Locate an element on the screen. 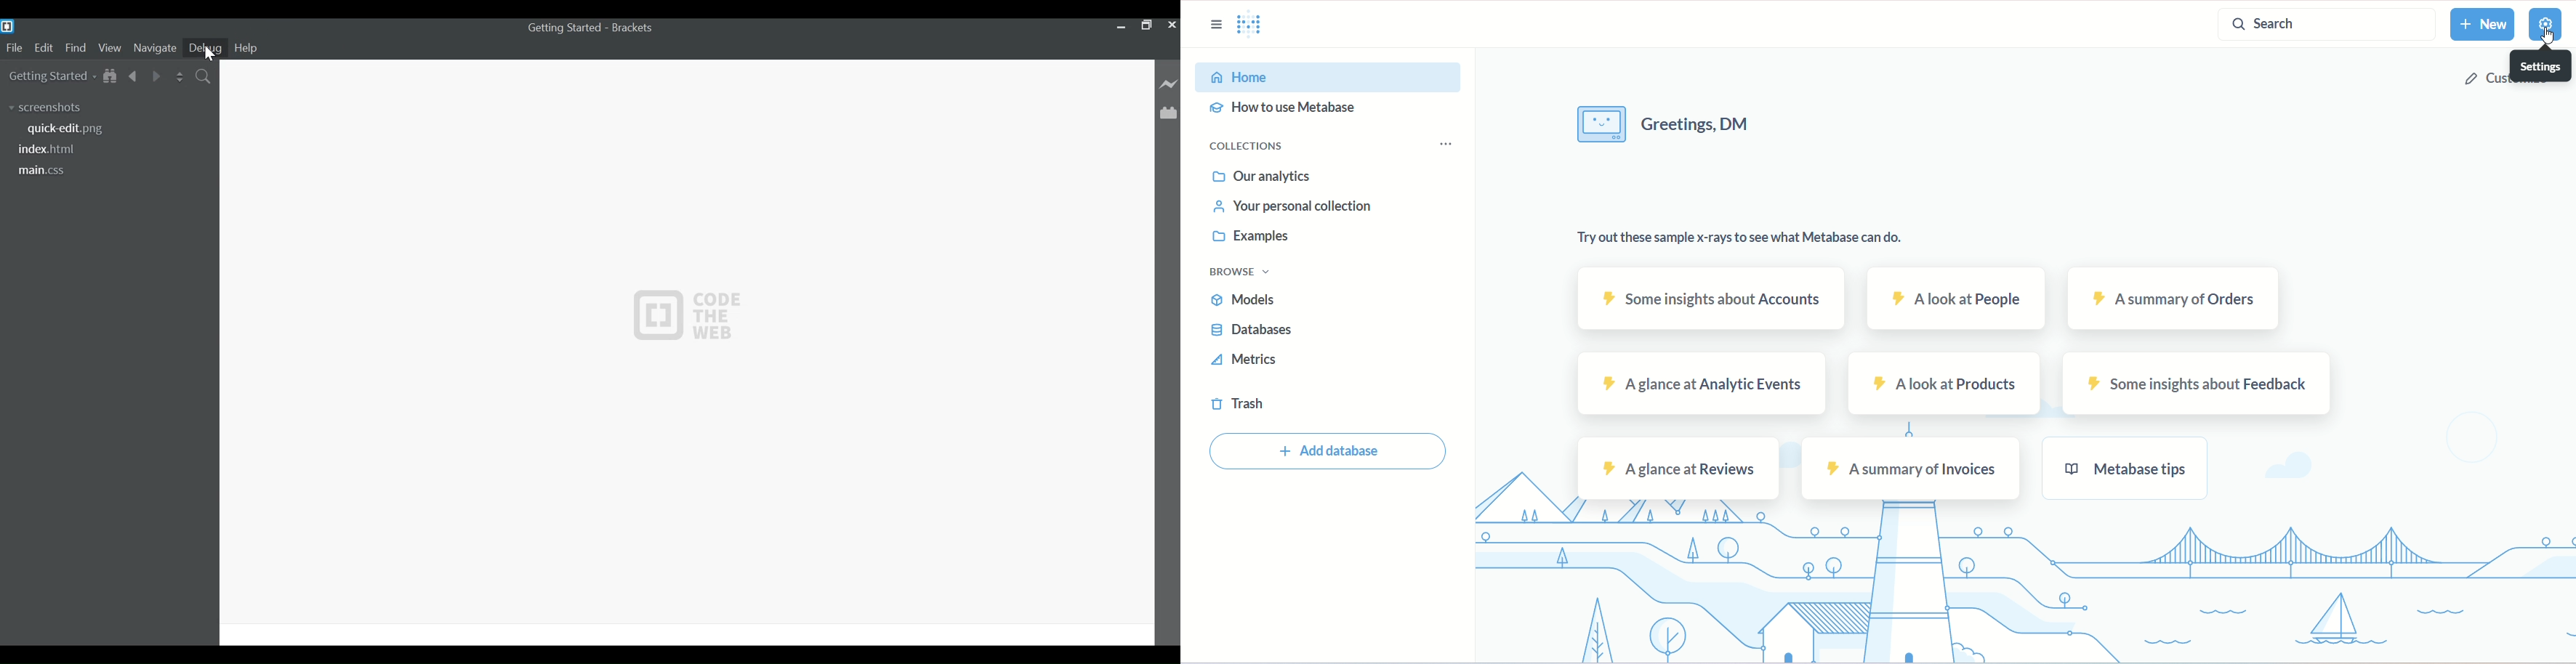  products is located at coordinates (1947, 384).